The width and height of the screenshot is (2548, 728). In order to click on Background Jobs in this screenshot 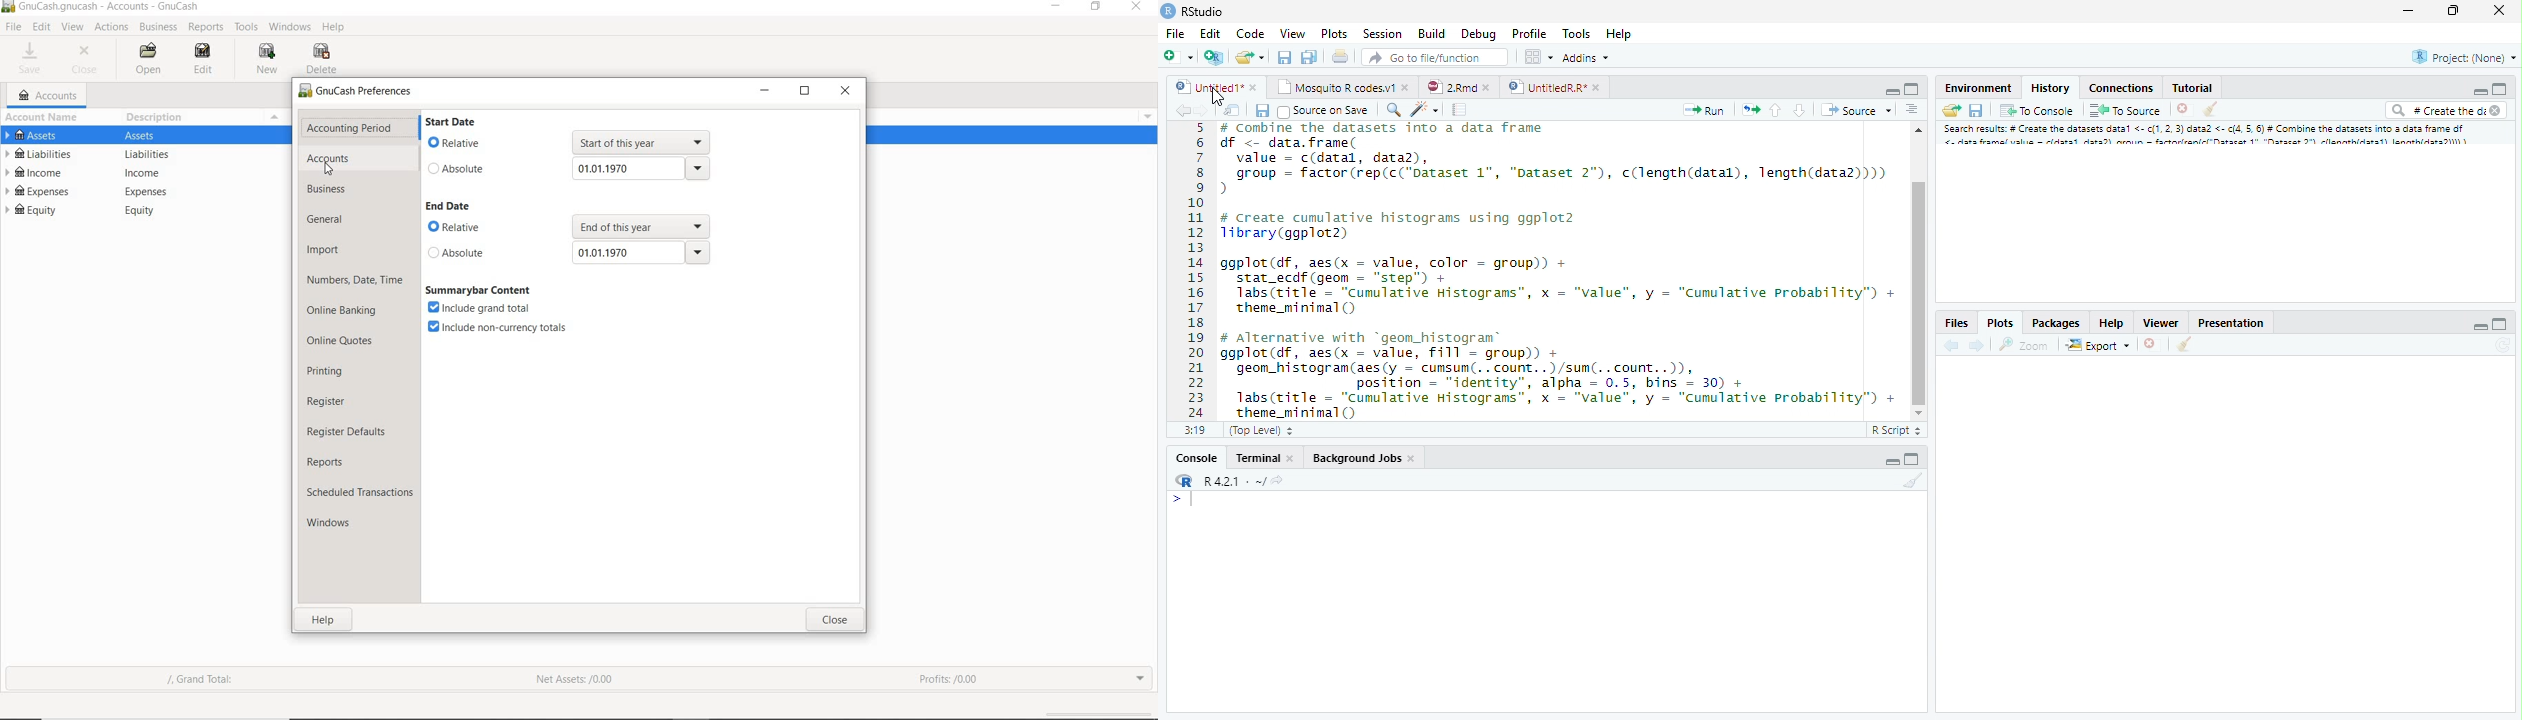, I will do `click(1365, 458)`.